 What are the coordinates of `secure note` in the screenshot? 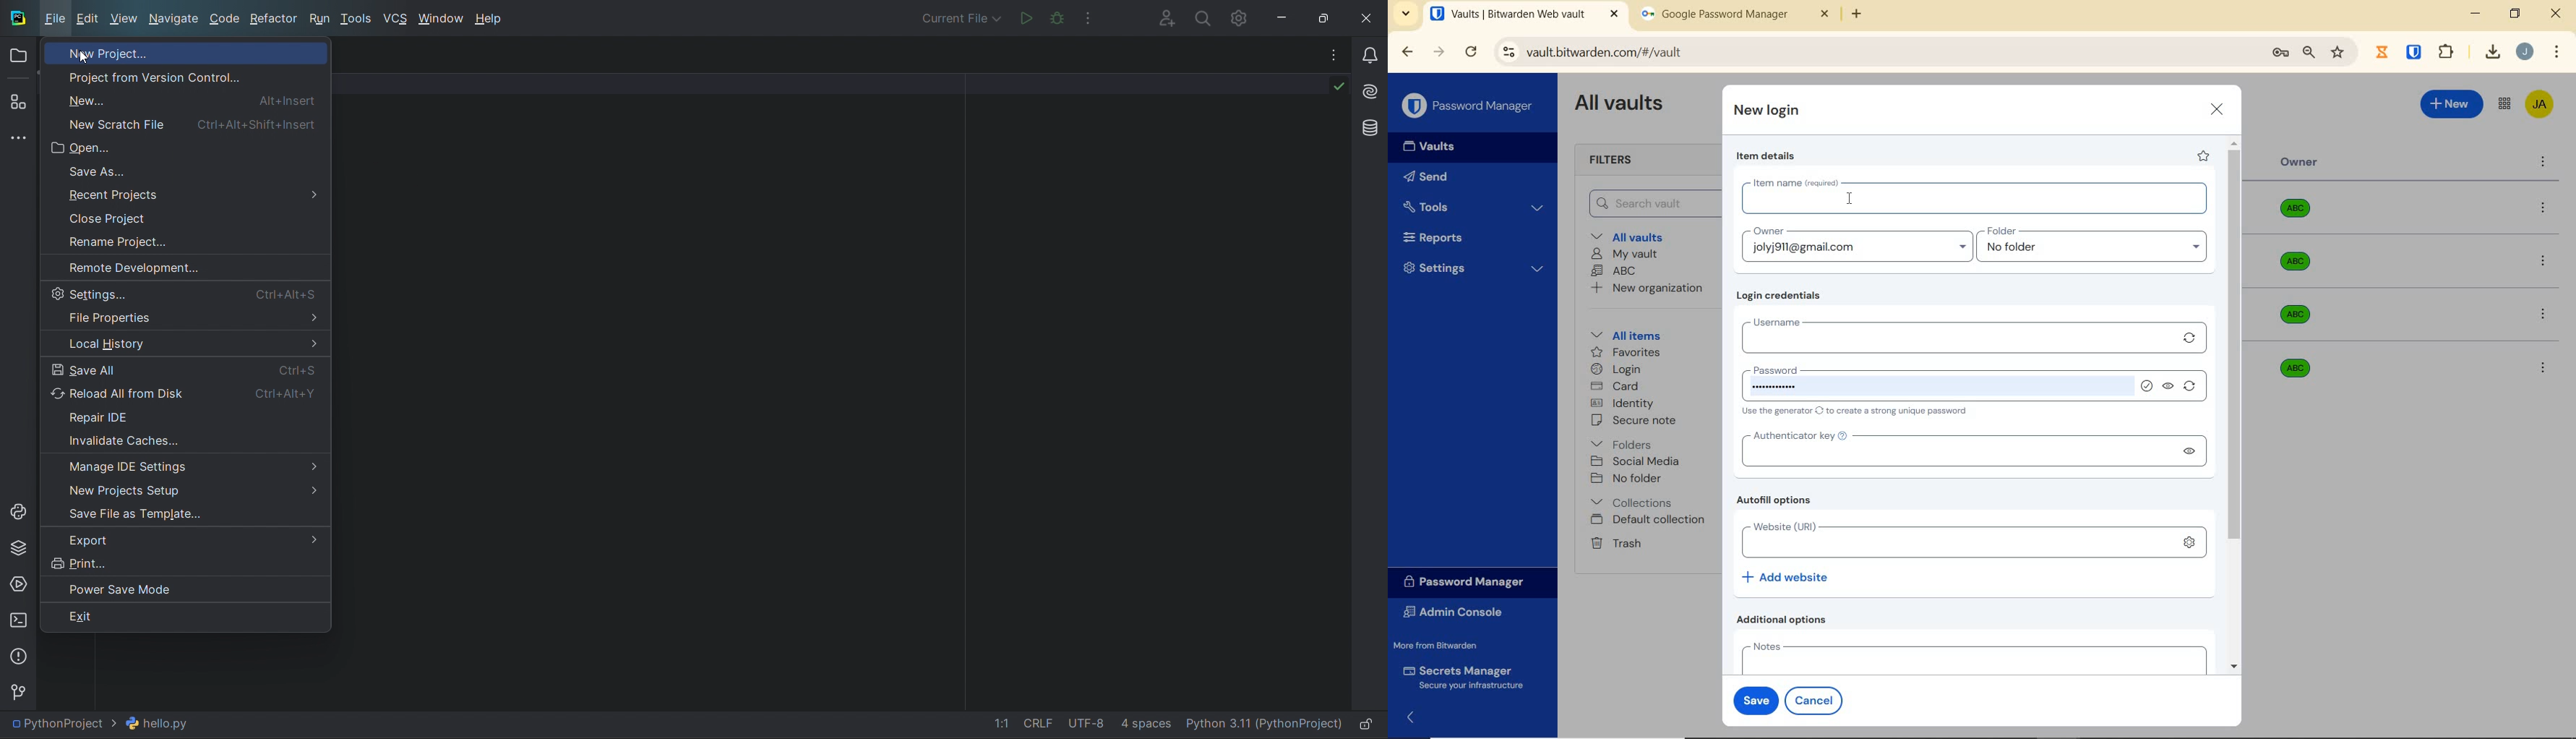 It's located at (1638, 420).